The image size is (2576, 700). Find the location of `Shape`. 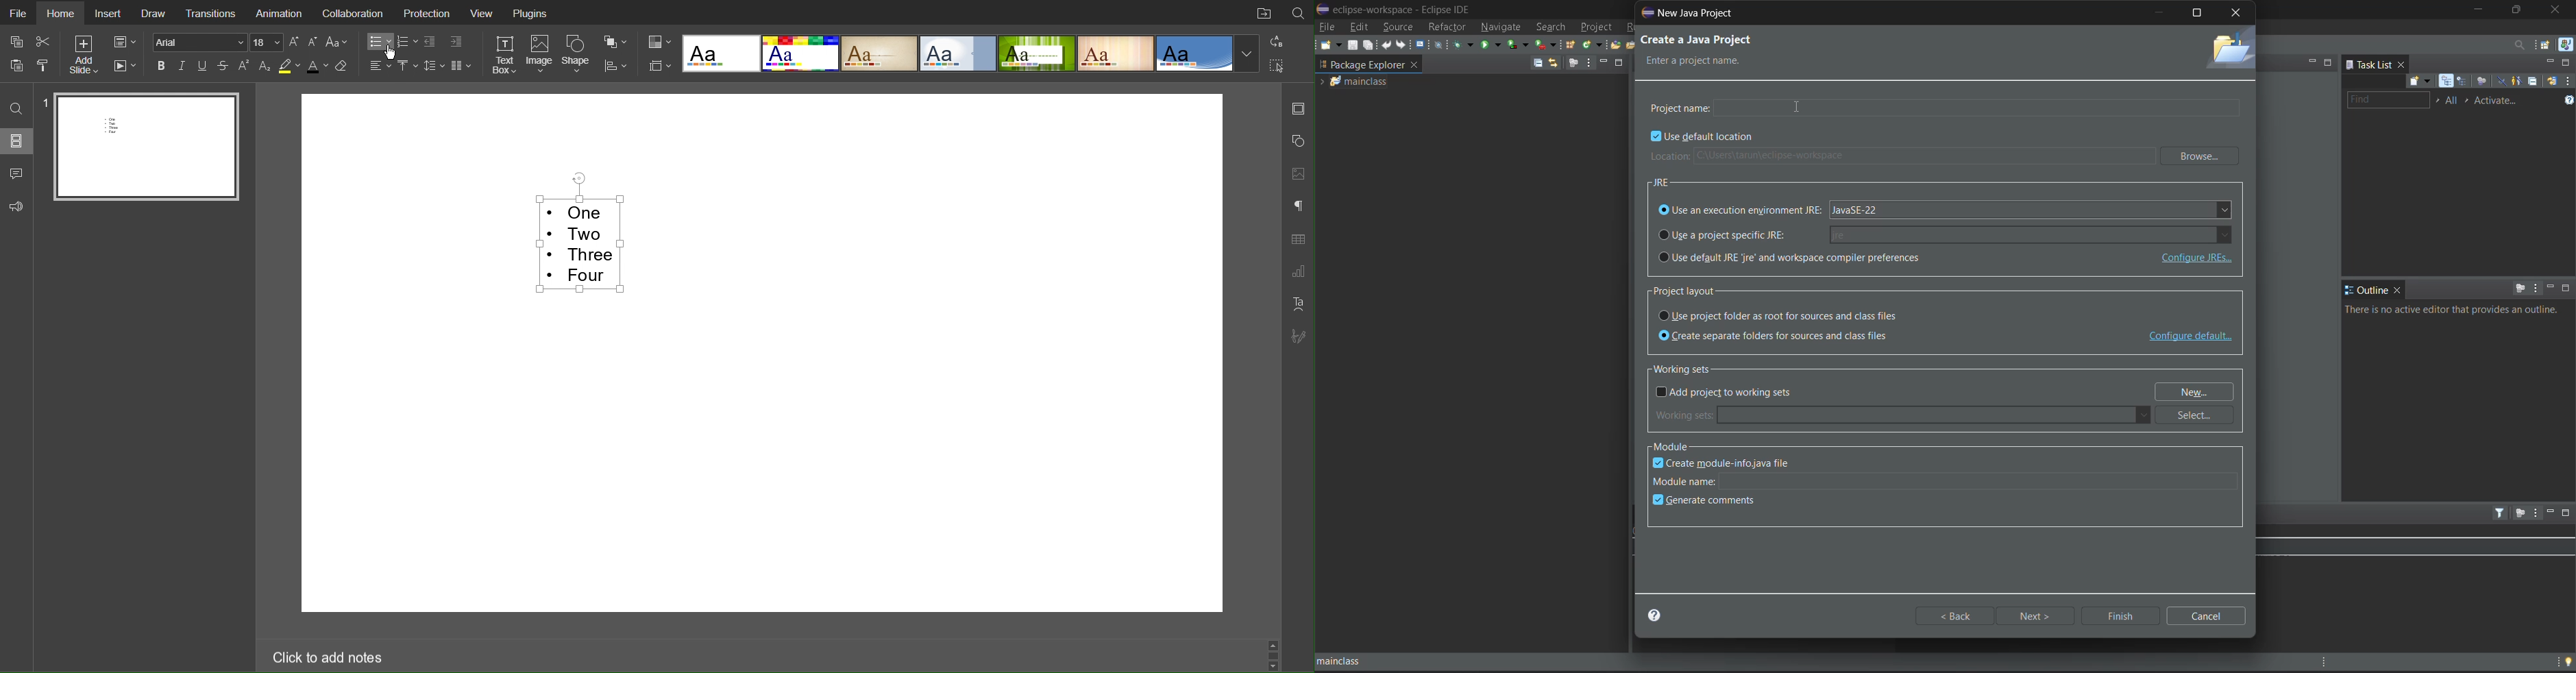

Shape is located at coordinates (579, 57).